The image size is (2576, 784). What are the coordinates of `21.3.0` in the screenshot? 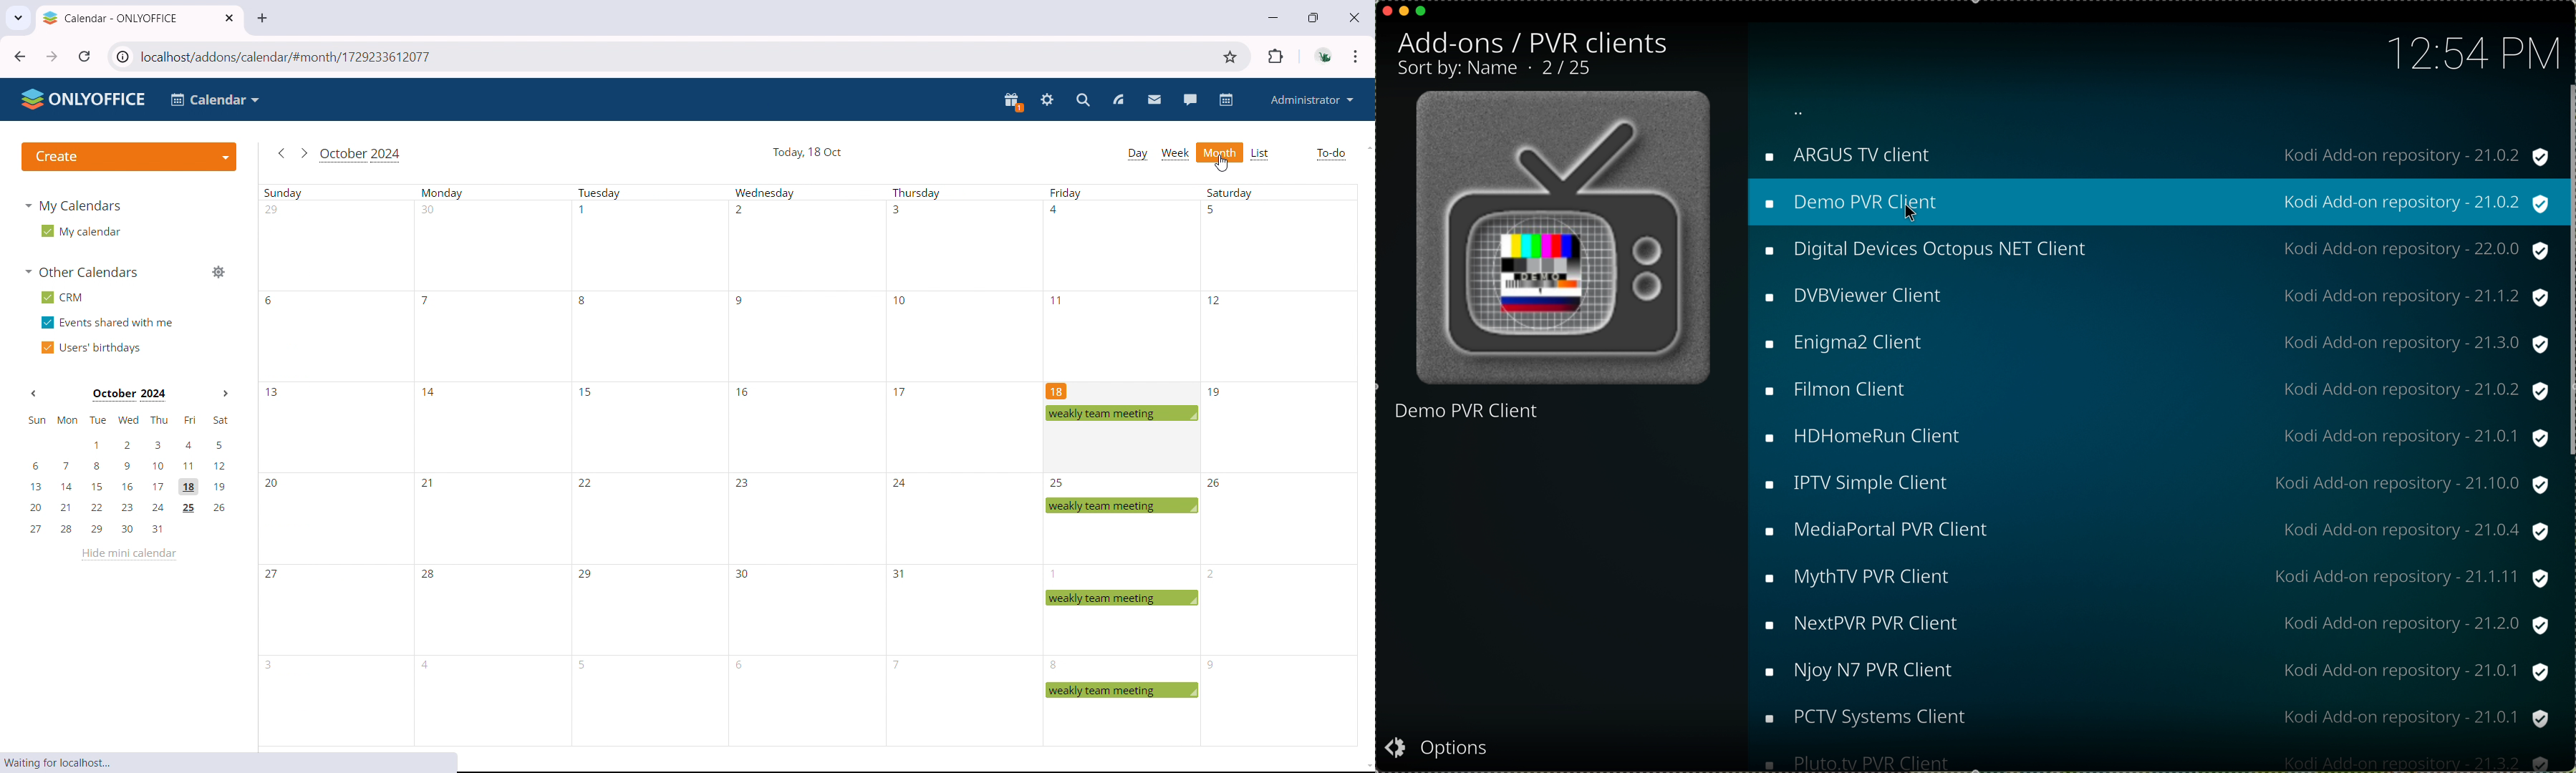 It's located at (2494, 343).